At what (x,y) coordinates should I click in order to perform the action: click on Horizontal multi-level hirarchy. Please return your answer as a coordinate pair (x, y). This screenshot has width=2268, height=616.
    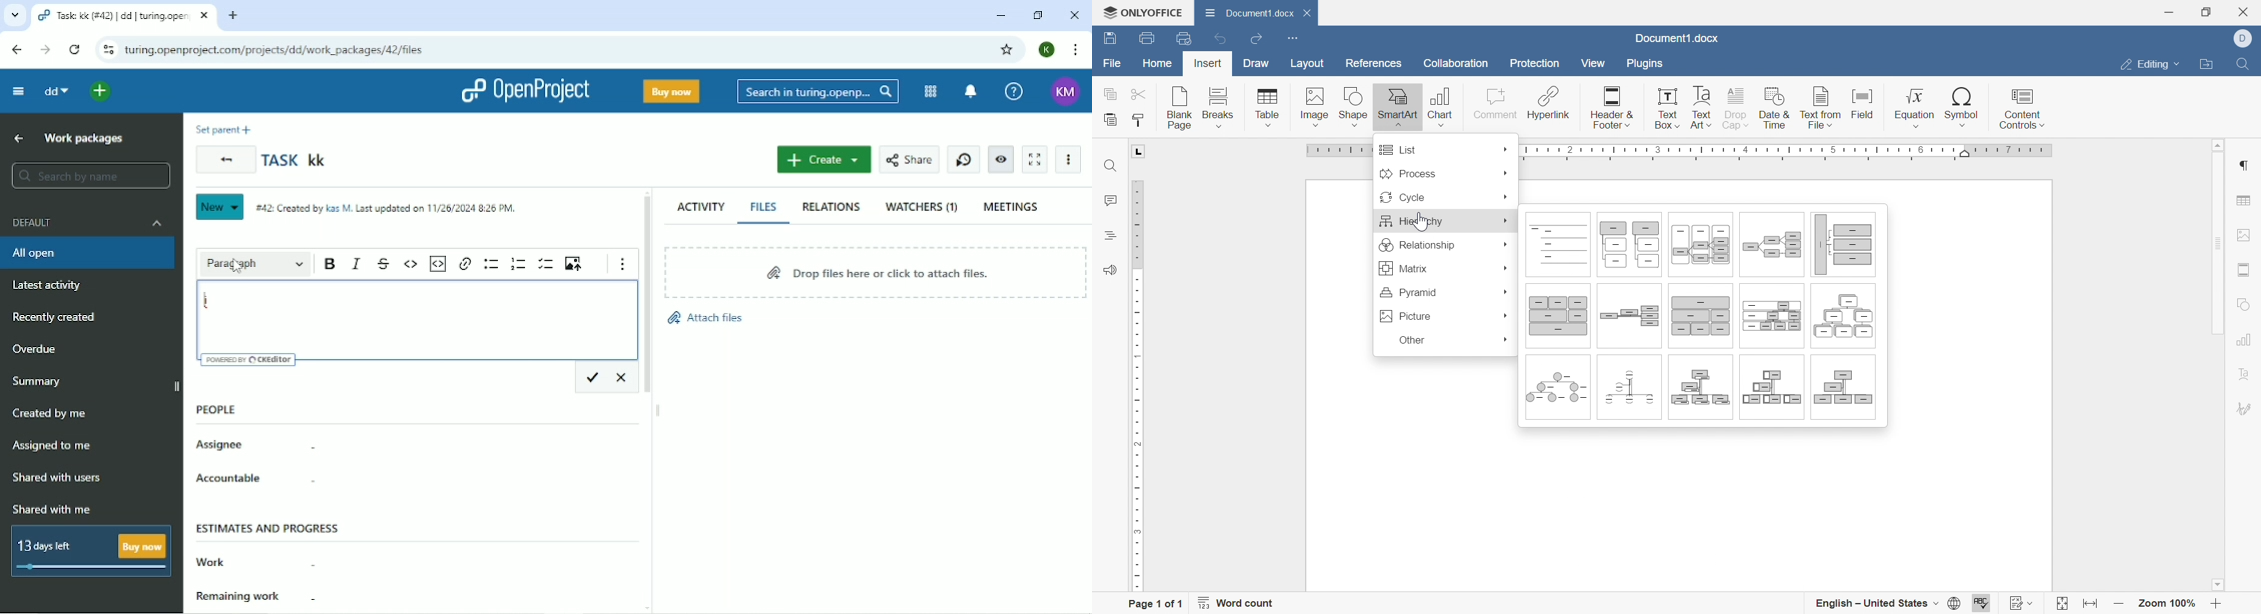
    Looking at the image, I should click on (1846, 245).